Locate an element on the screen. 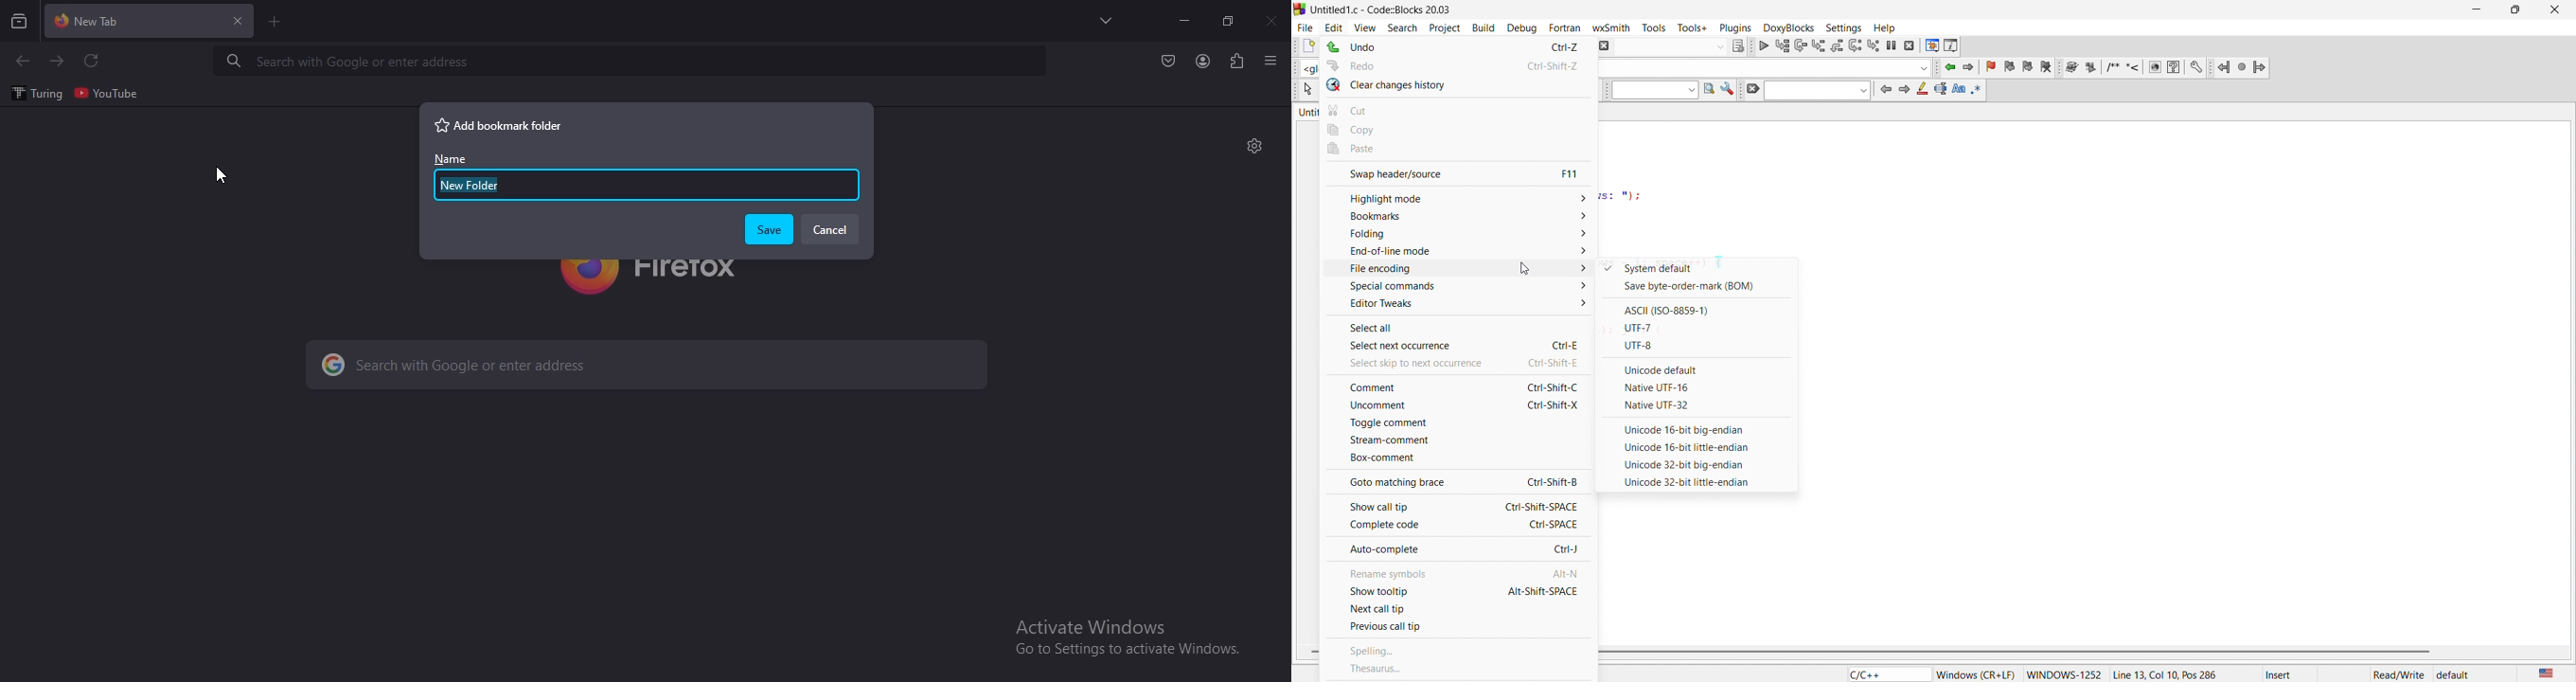 The width and height of the screenshot is (2576, 700). native utf-16 is located at coordinates (1698, 385).